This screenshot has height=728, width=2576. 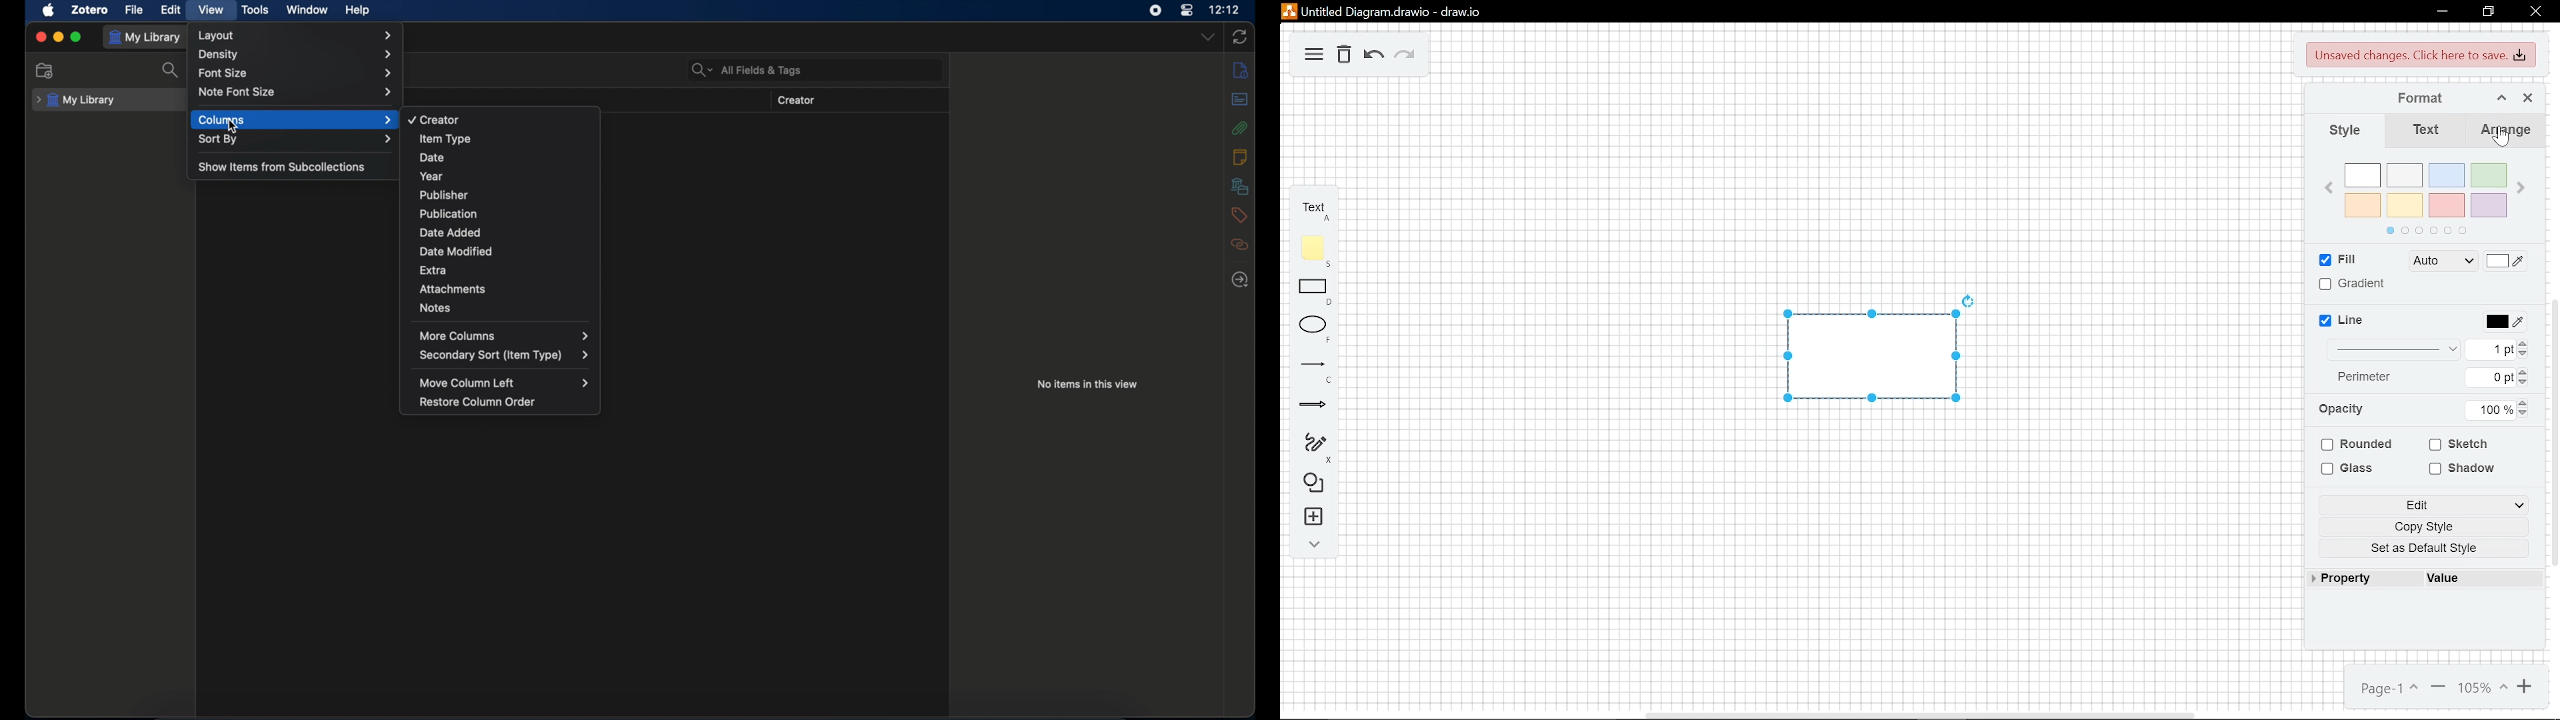 What do you see at coordinates (295, 91) in the screenshot?
I see `note font size` at bounding box center [295, 91].